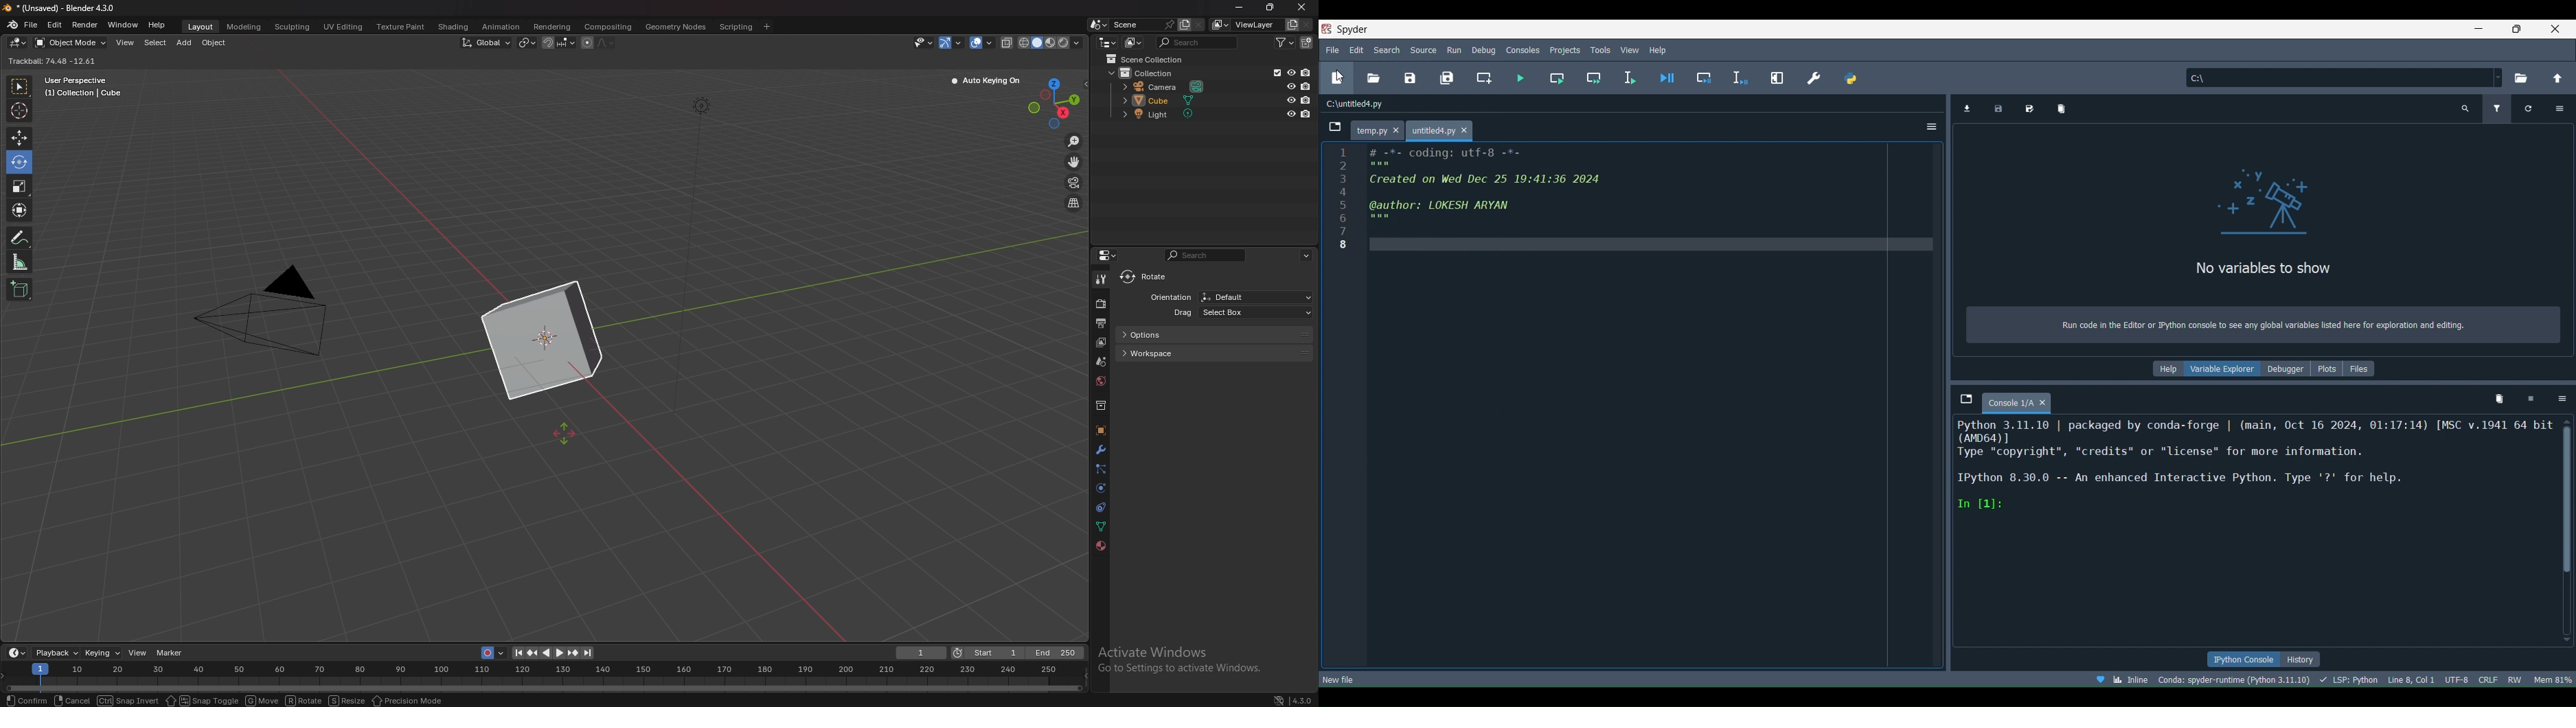  What do you see at coordinates (184, 43) in the screenshot?
I see `add` at bounding box center [184, 43].